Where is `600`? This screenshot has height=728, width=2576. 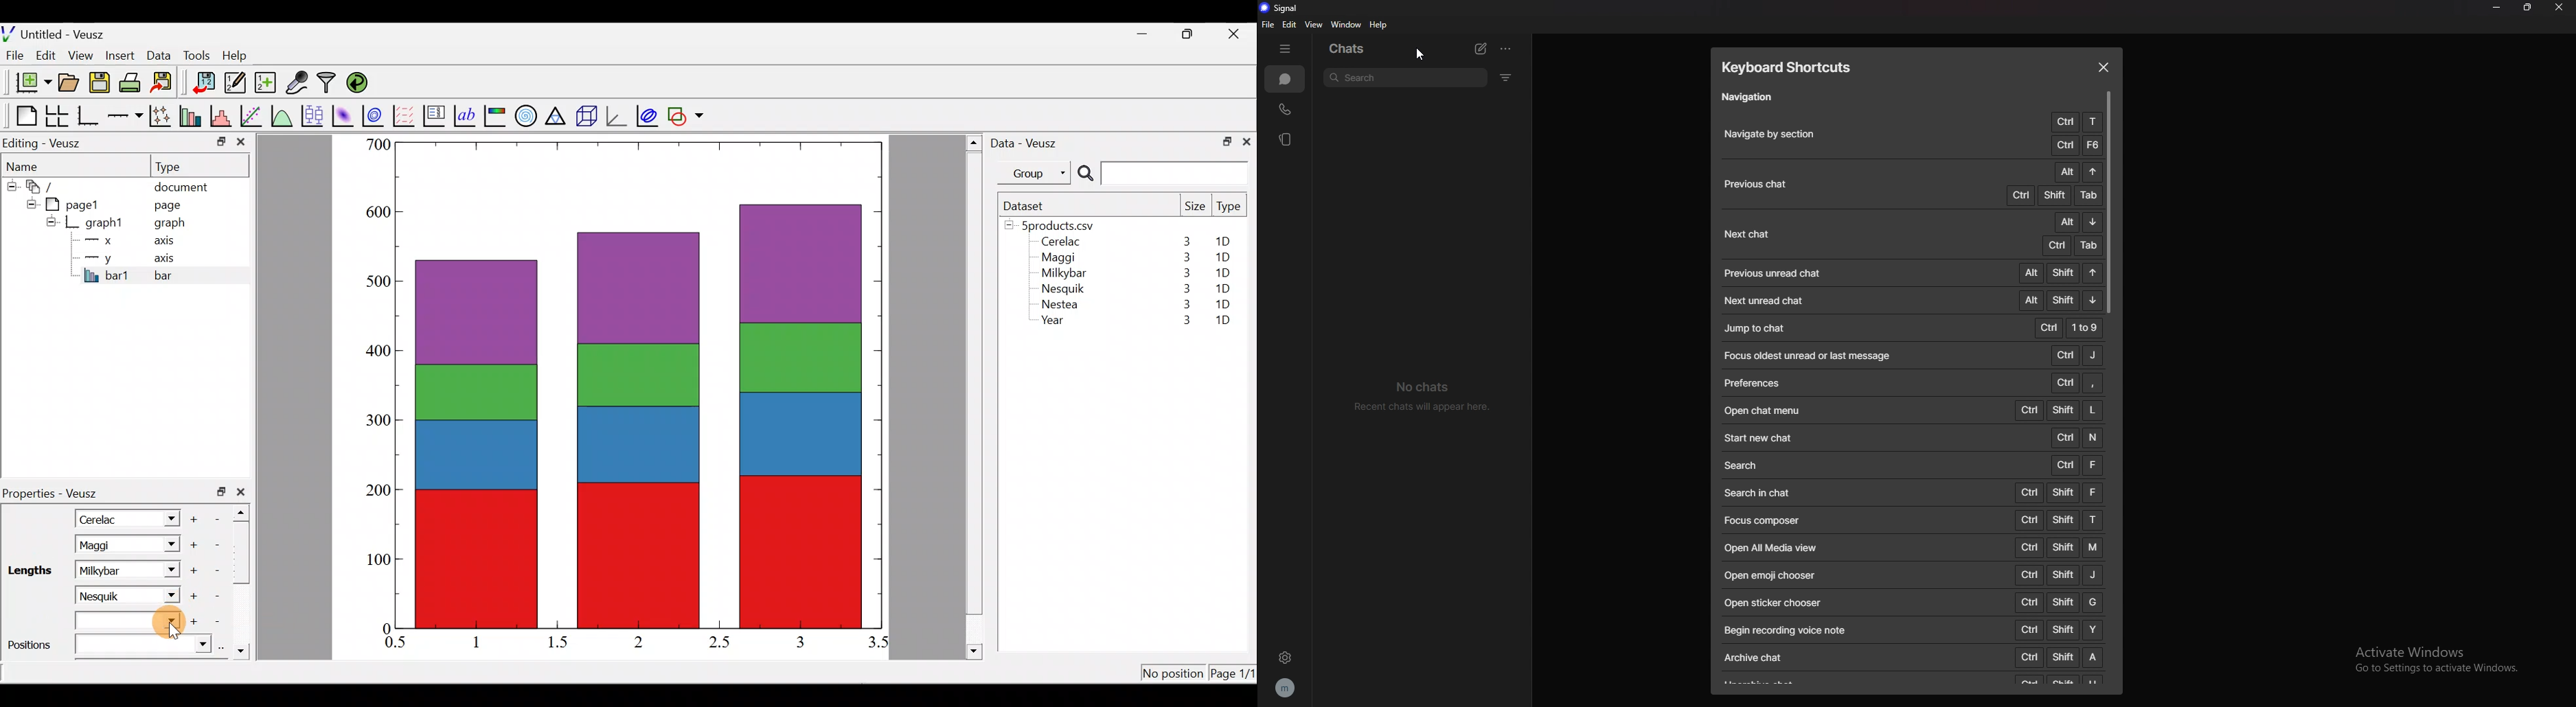 600 is located at coordinates (376, 209).